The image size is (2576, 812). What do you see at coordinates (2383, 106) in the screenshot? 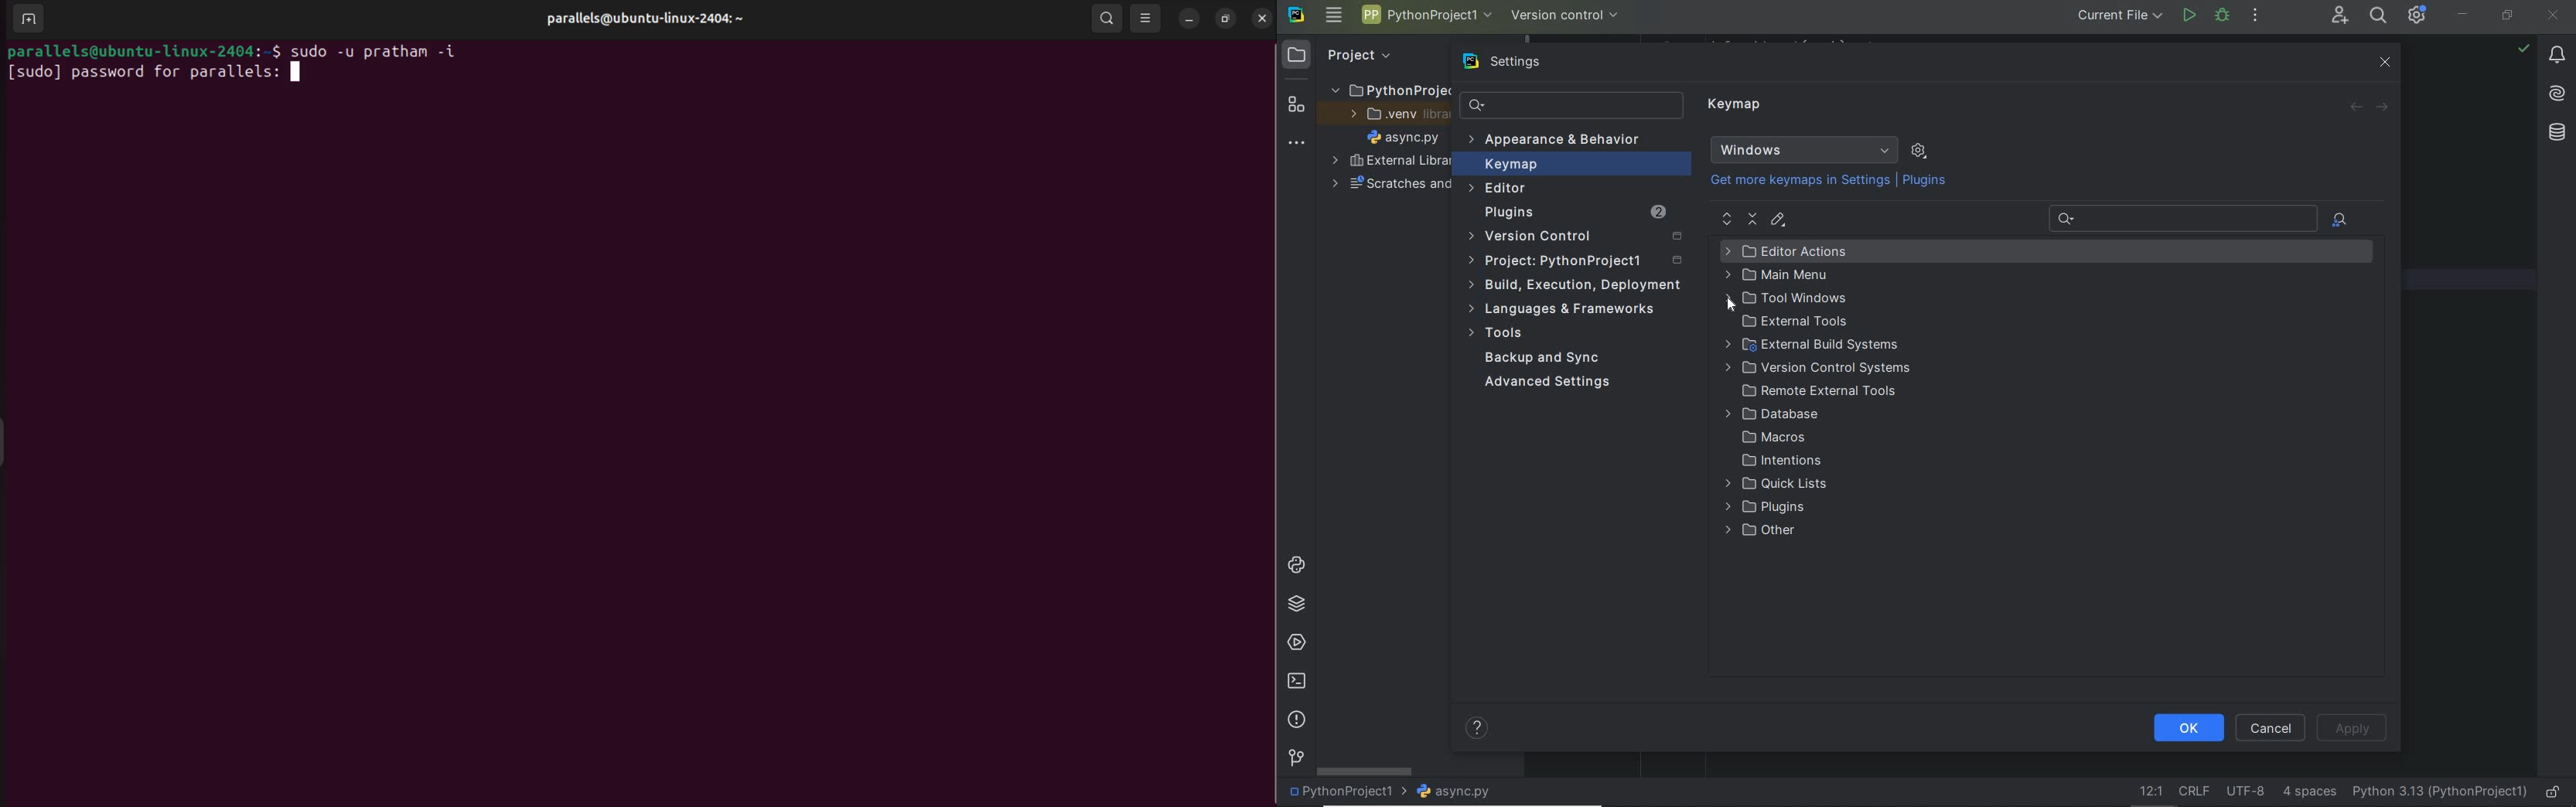
I see `forward` at bounding box center [2383, 106].